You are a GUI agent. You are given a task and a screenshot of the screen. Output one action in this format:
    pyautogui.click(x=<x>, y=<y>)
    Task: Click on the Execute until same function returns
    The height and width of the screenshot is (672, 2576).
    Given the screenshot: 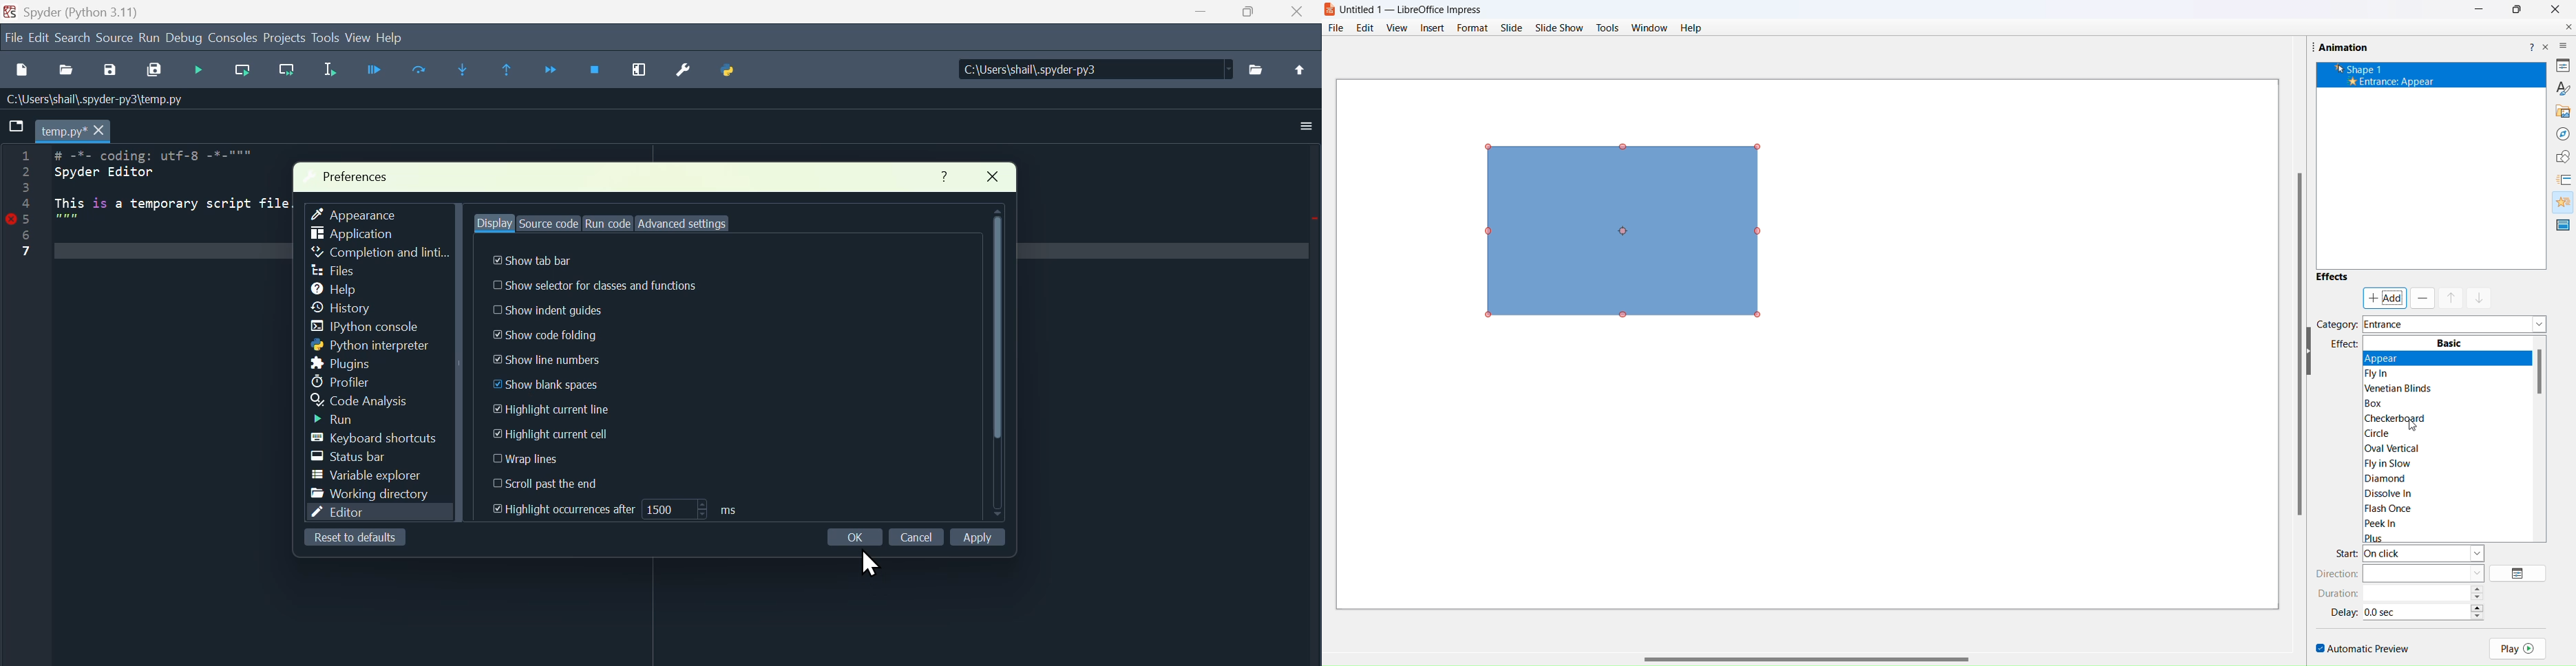 What is the action you would take?
    pyautogui.click(x=504, y=68)
    